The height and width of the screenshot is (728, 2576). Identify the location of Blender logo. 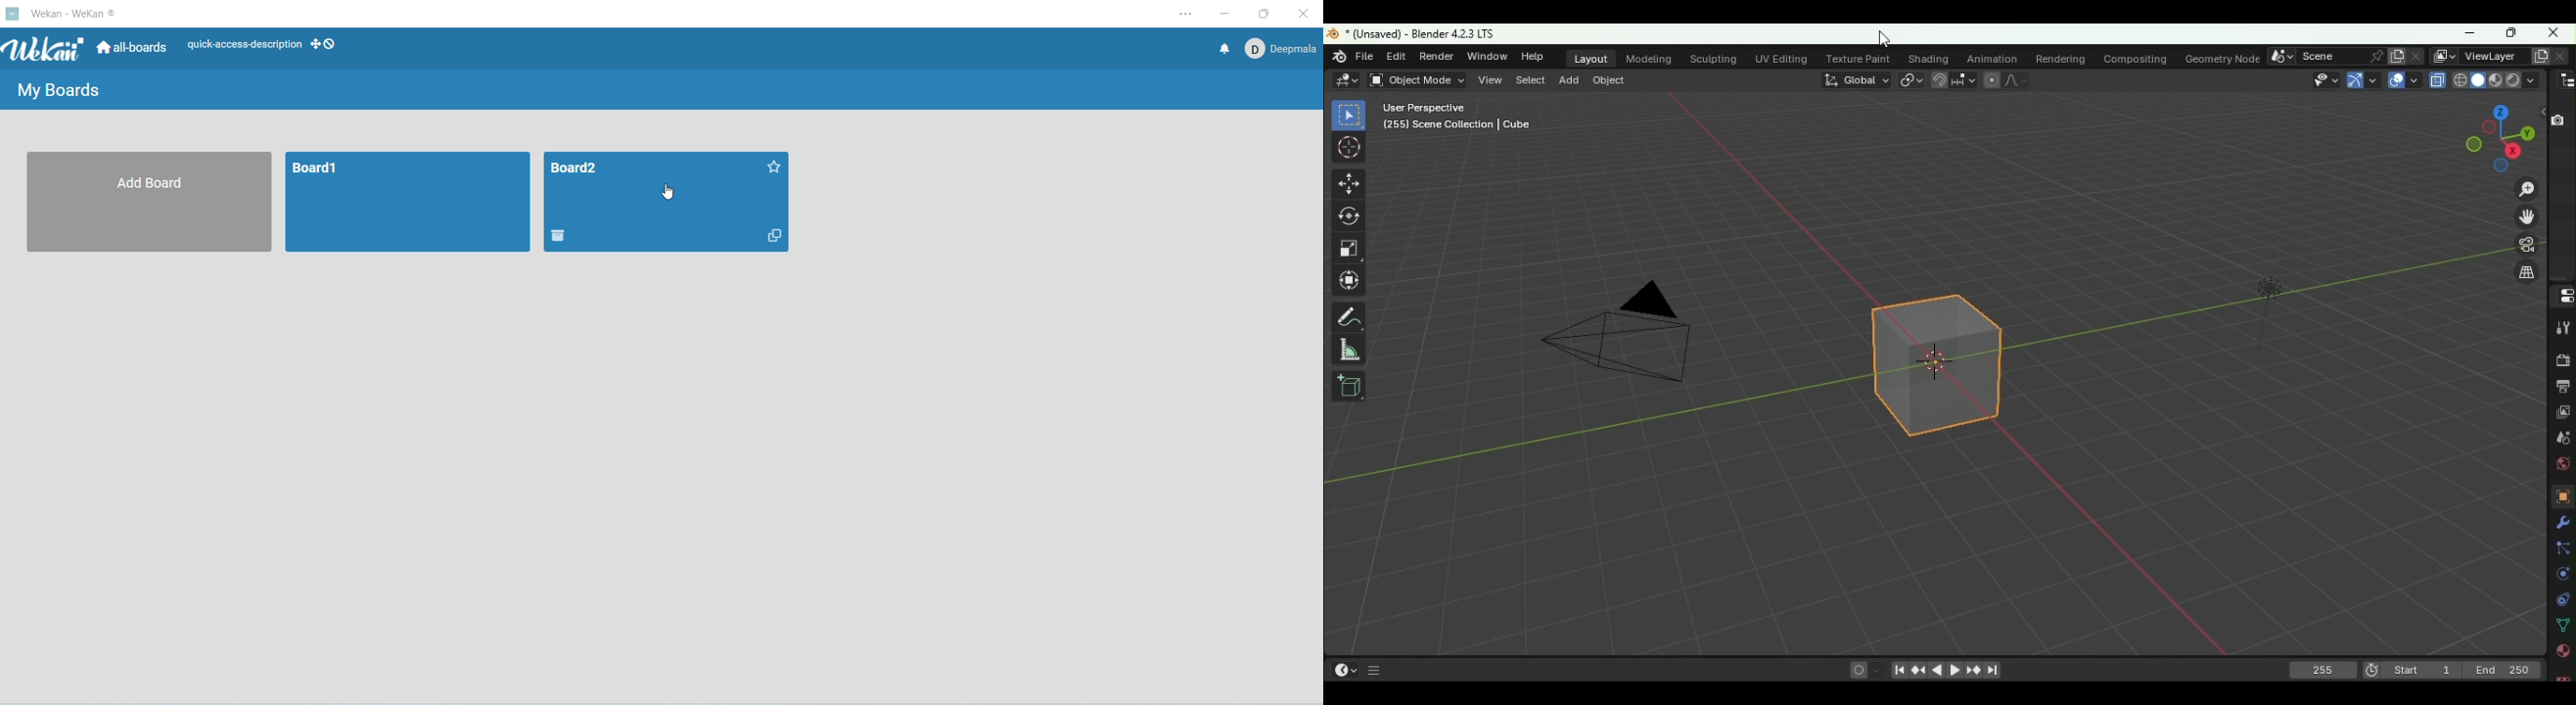
(1341, 58).